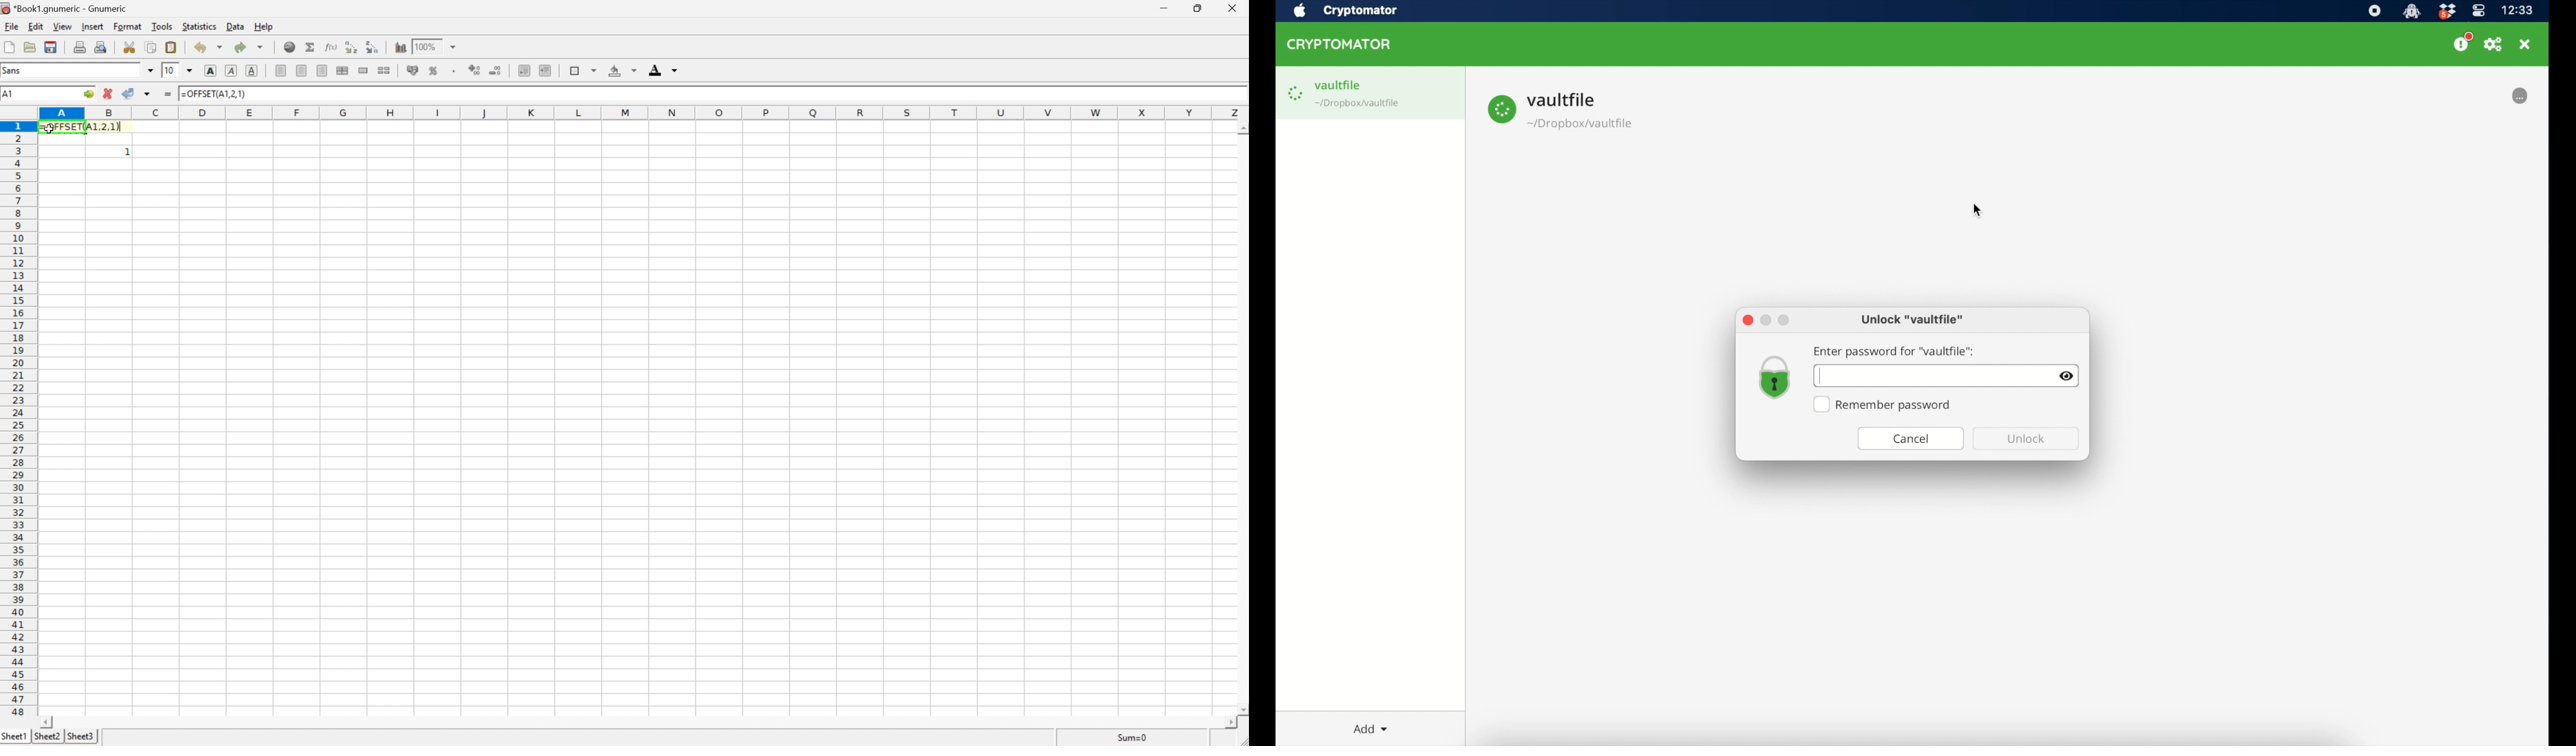 The image size is (2576, 756). What do you see at coordinates (639, 445) in the screenshot?
I see `Cells` at bounding box center [639, 445].